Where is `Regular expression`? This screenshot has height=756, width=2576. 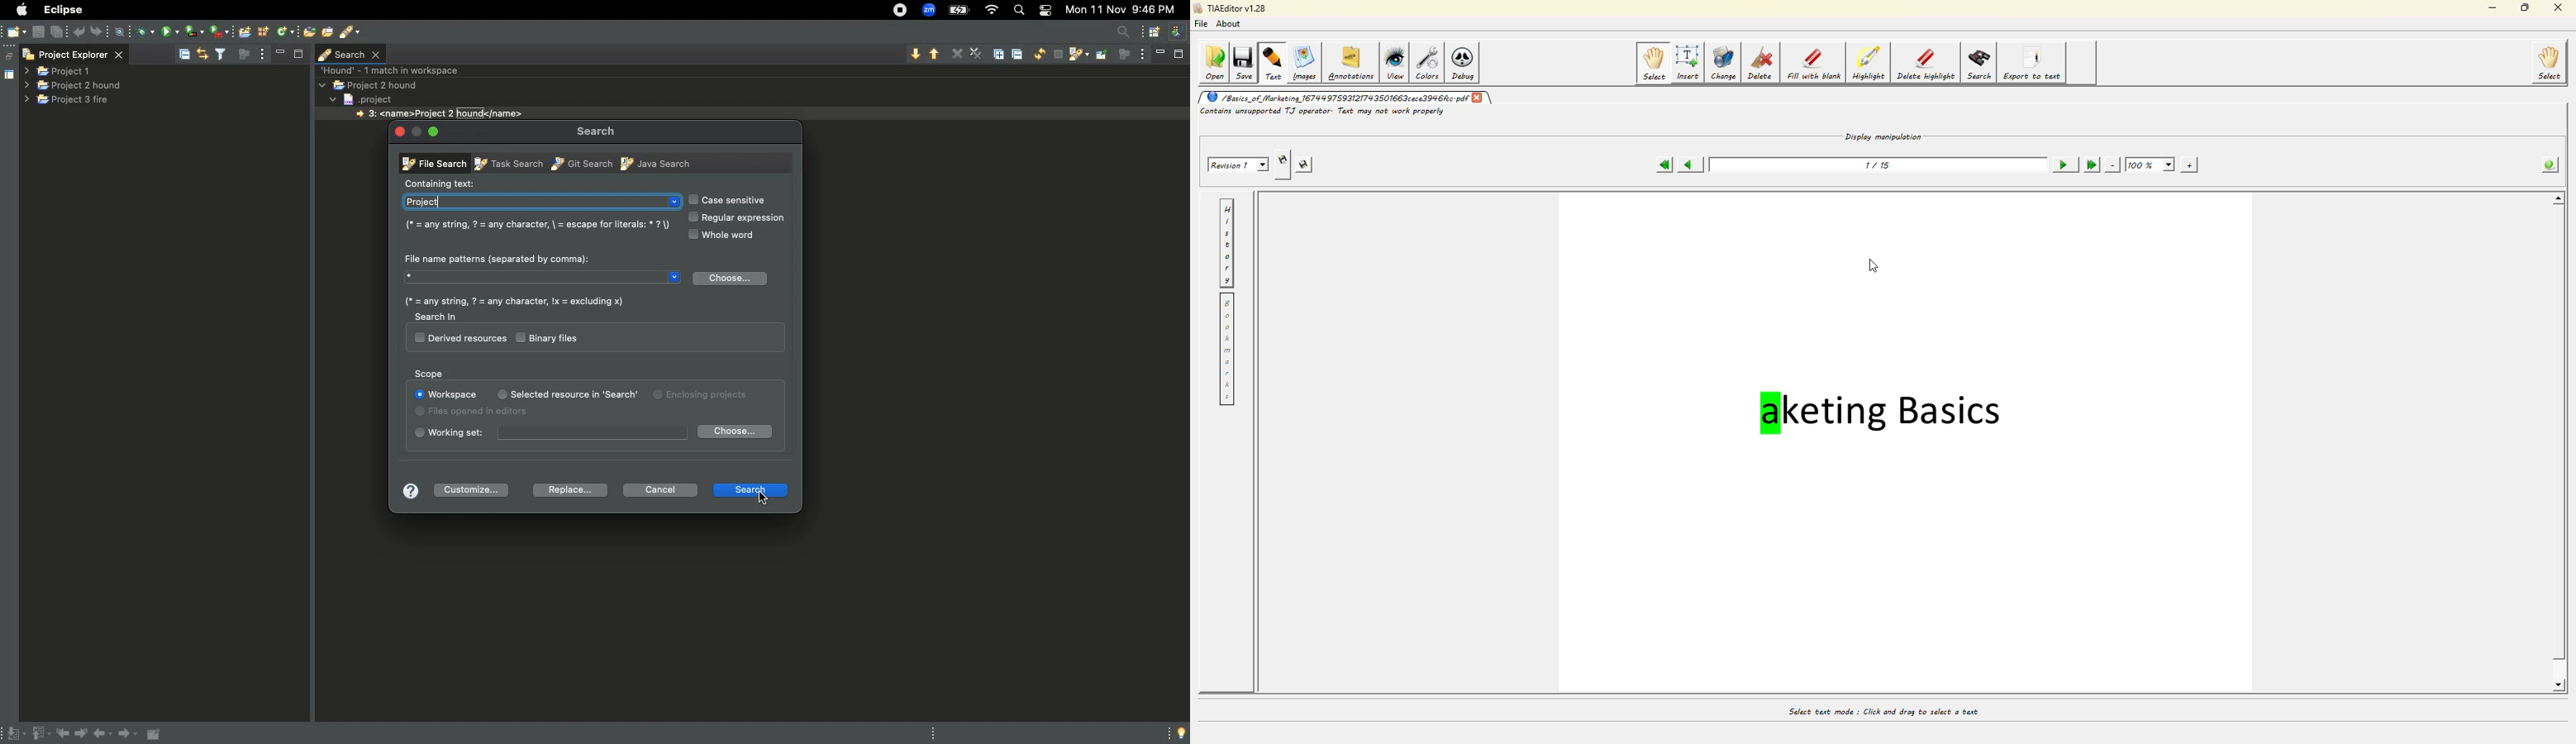
Regular expression is located at coordinates (739, 218).